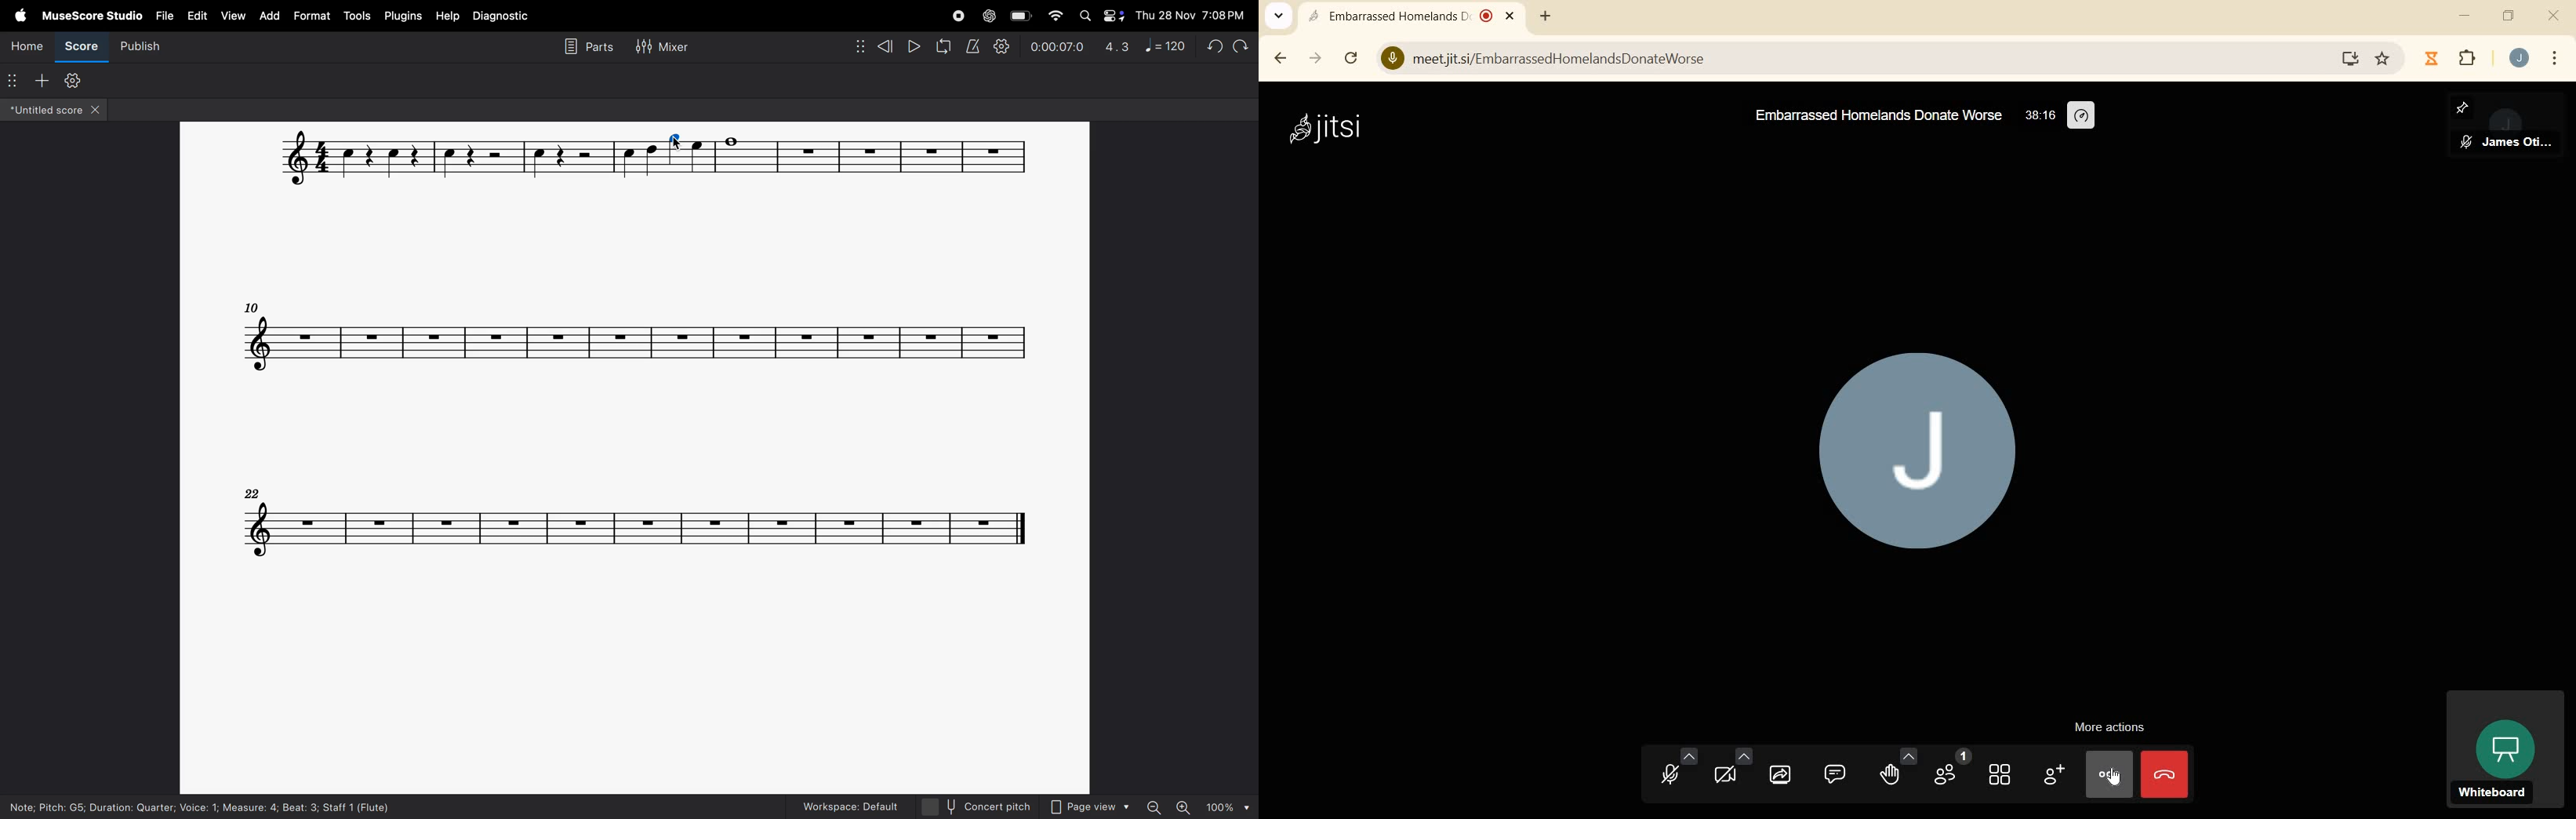 The image size is (2576, 840). Describe the element at coordinates (2554, 59) in the screenshot. I see `customize google chrome` at that location.